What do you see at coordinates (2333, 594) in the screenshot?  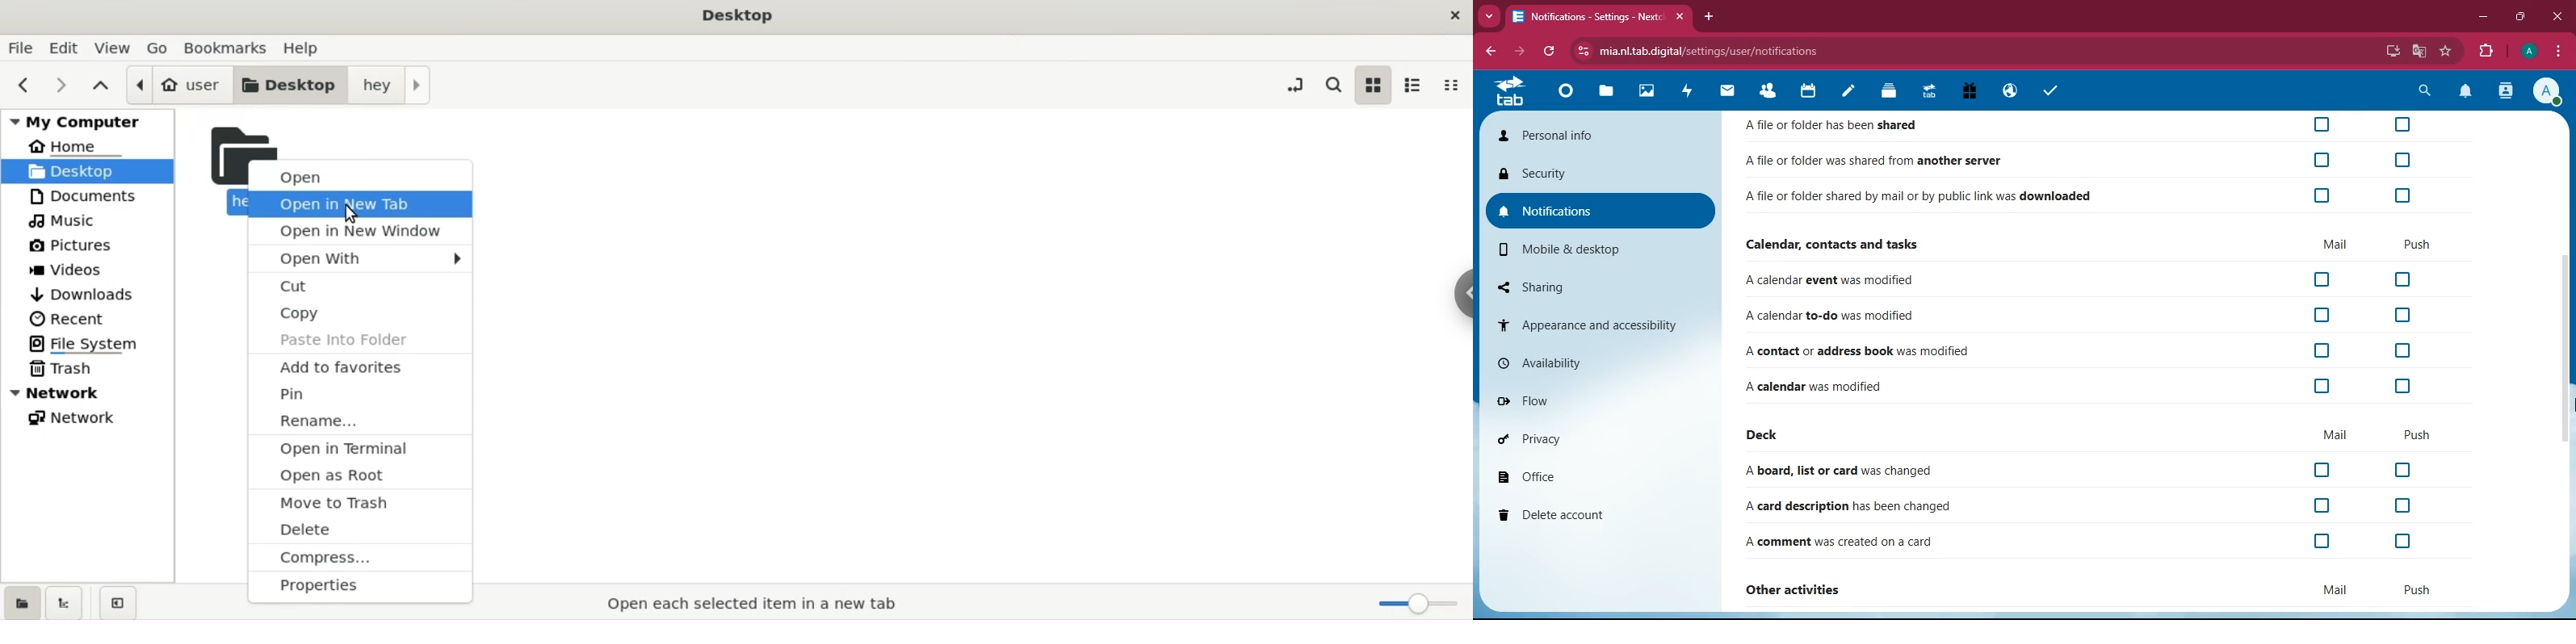 I see `mail` at bounding box center [2333, 594].